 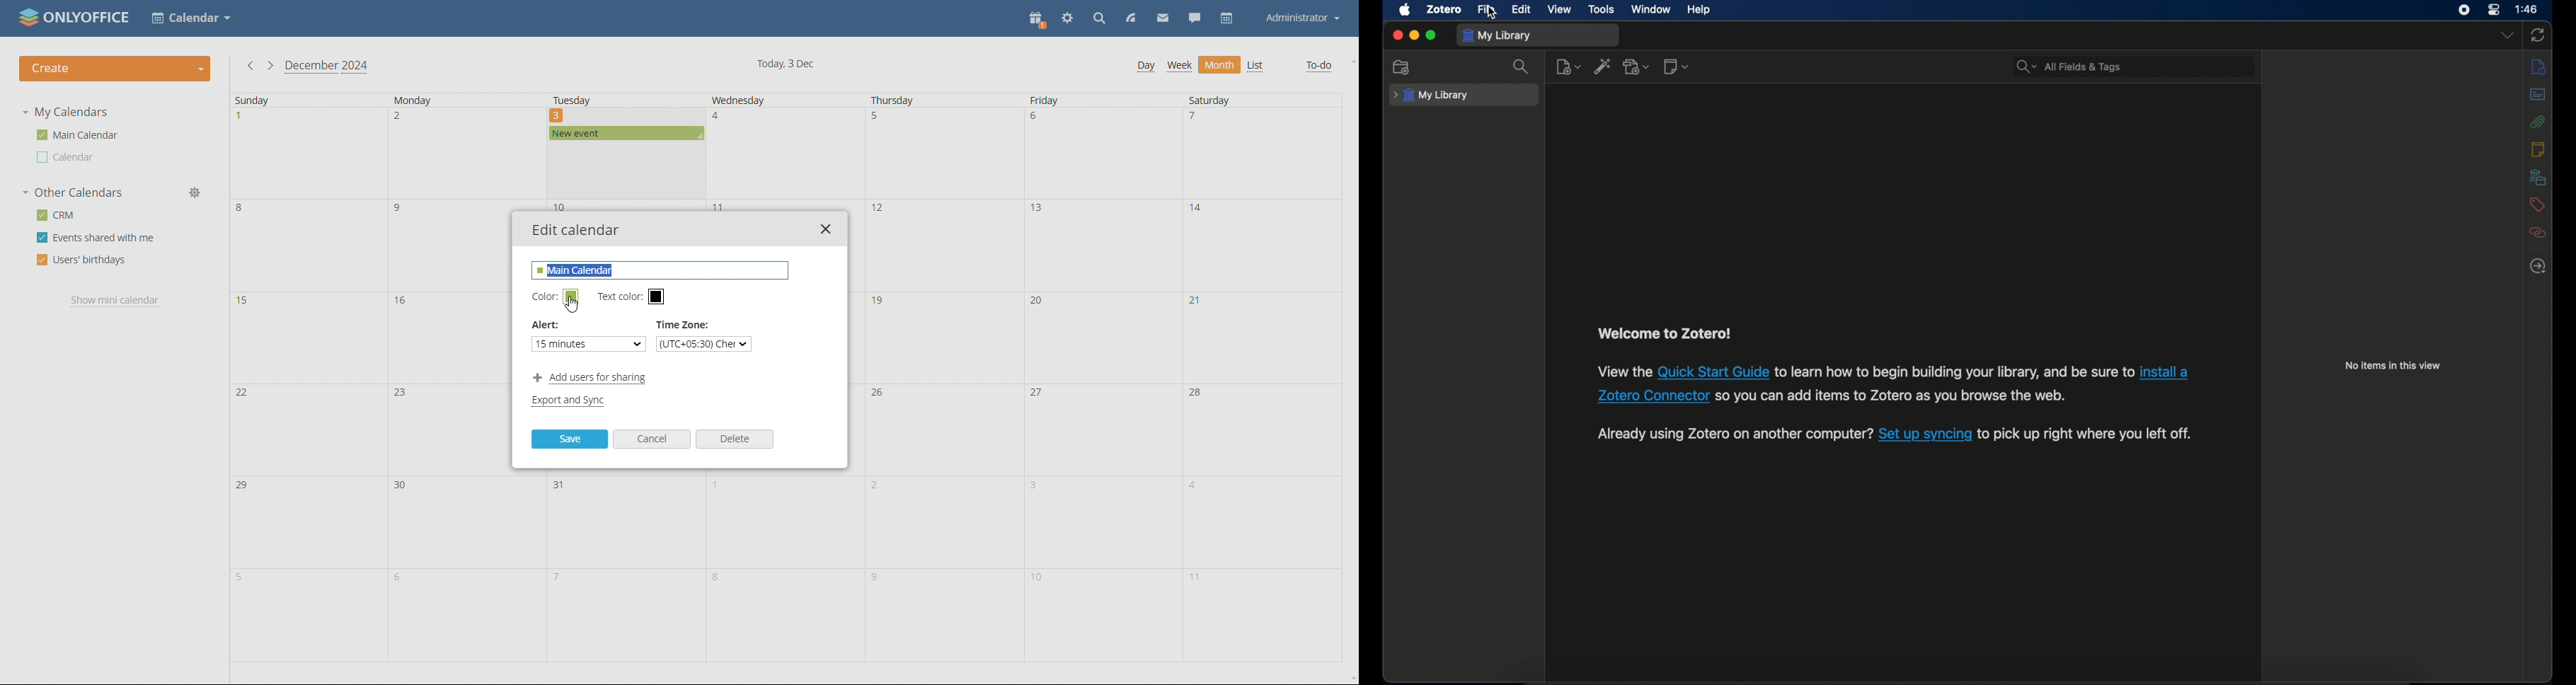 I want to click on tags, so click(x=2539, y=205).